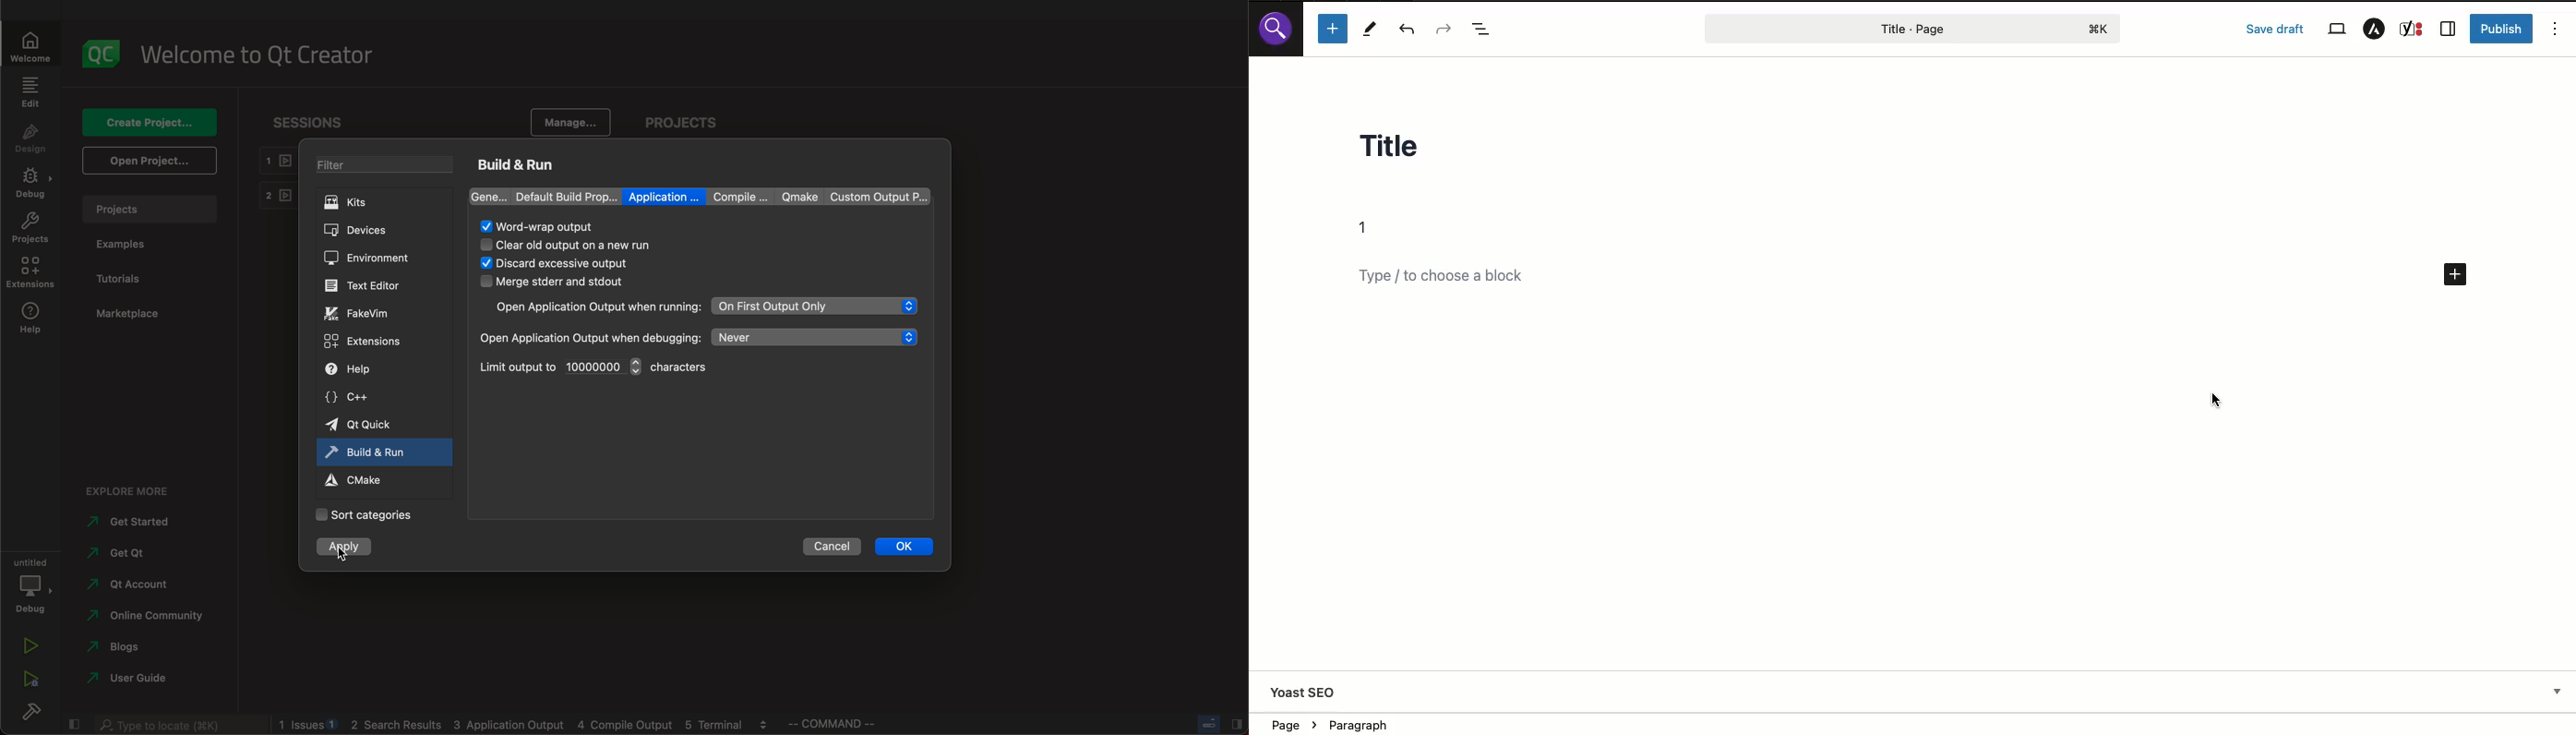 Image resolution: width=2576 pixels, height=756 pixels. Describe the element at coordinates (2503, 29) in the screenshot. I see `Publish` at that location.